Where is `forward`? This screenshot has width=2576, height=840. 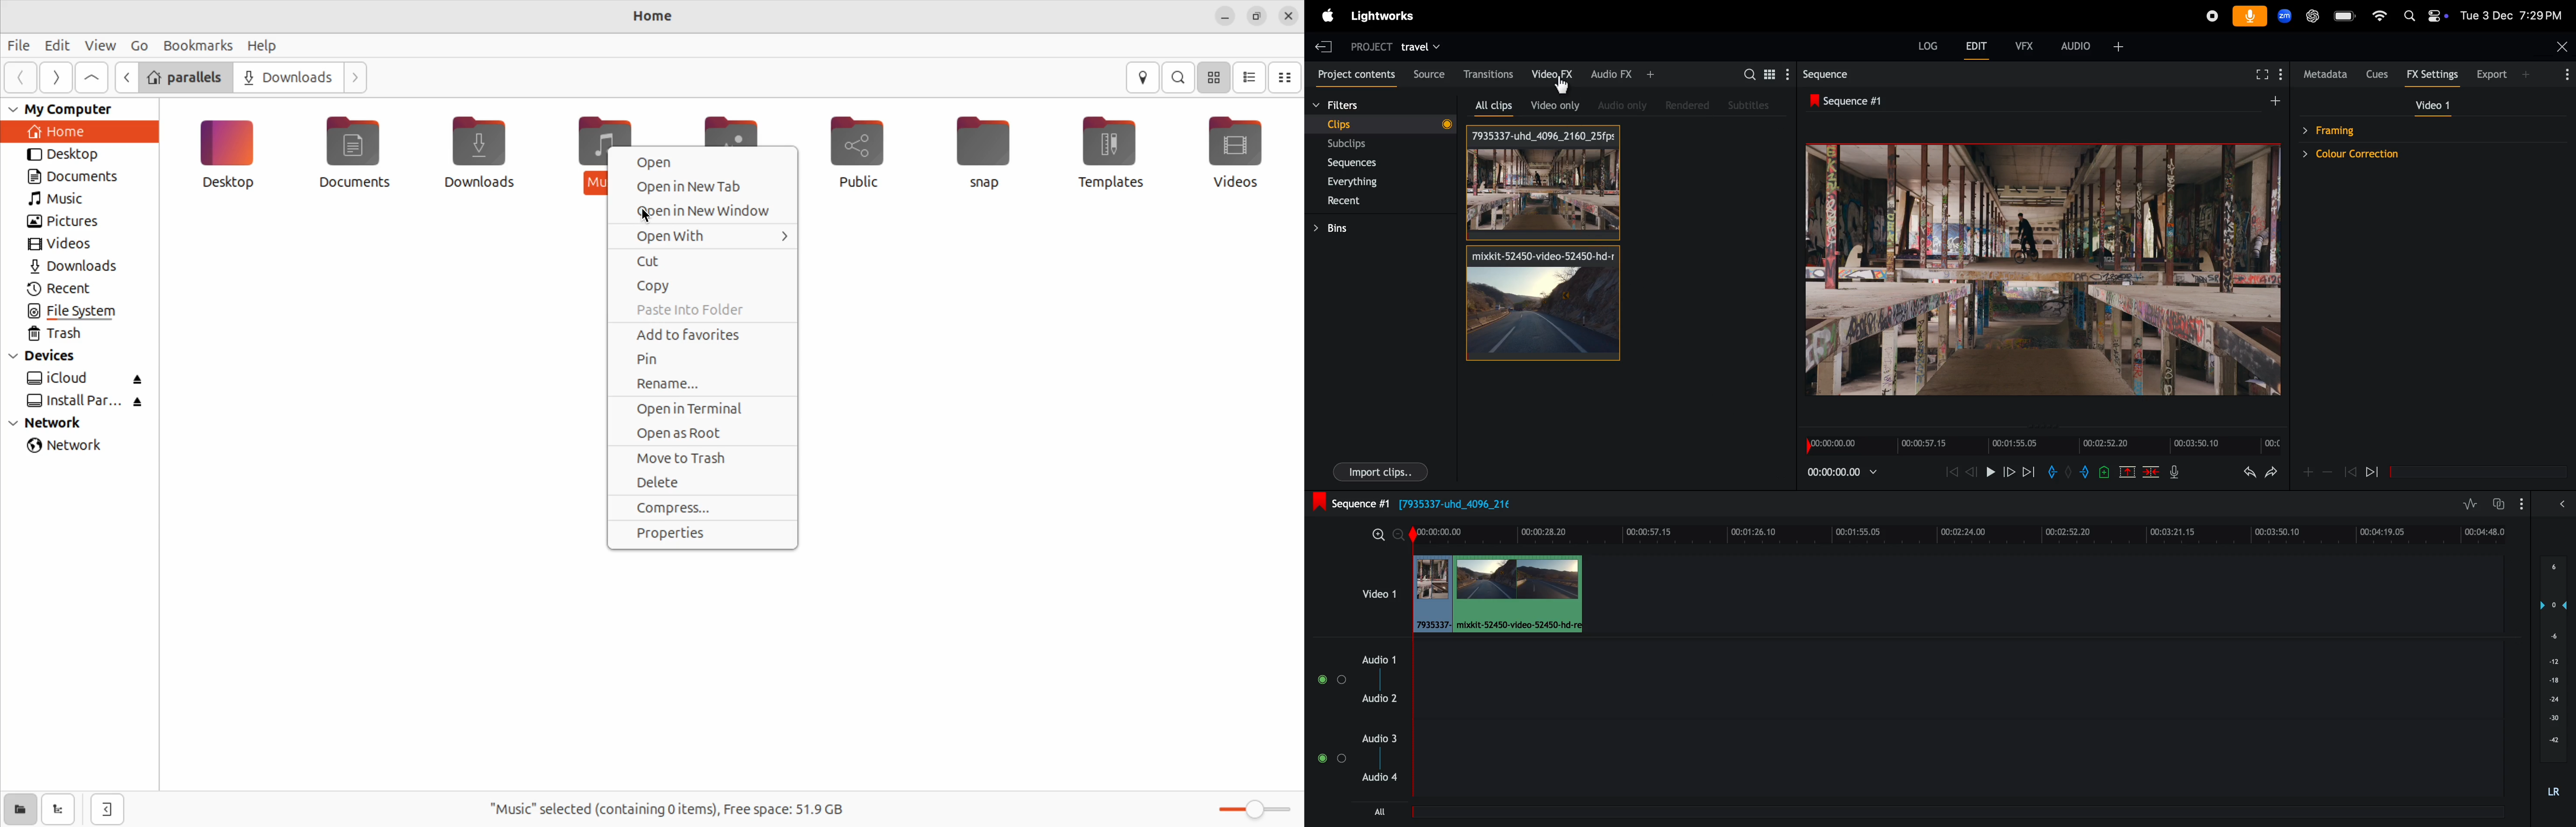
forward is located at coordinates (2007, 474).